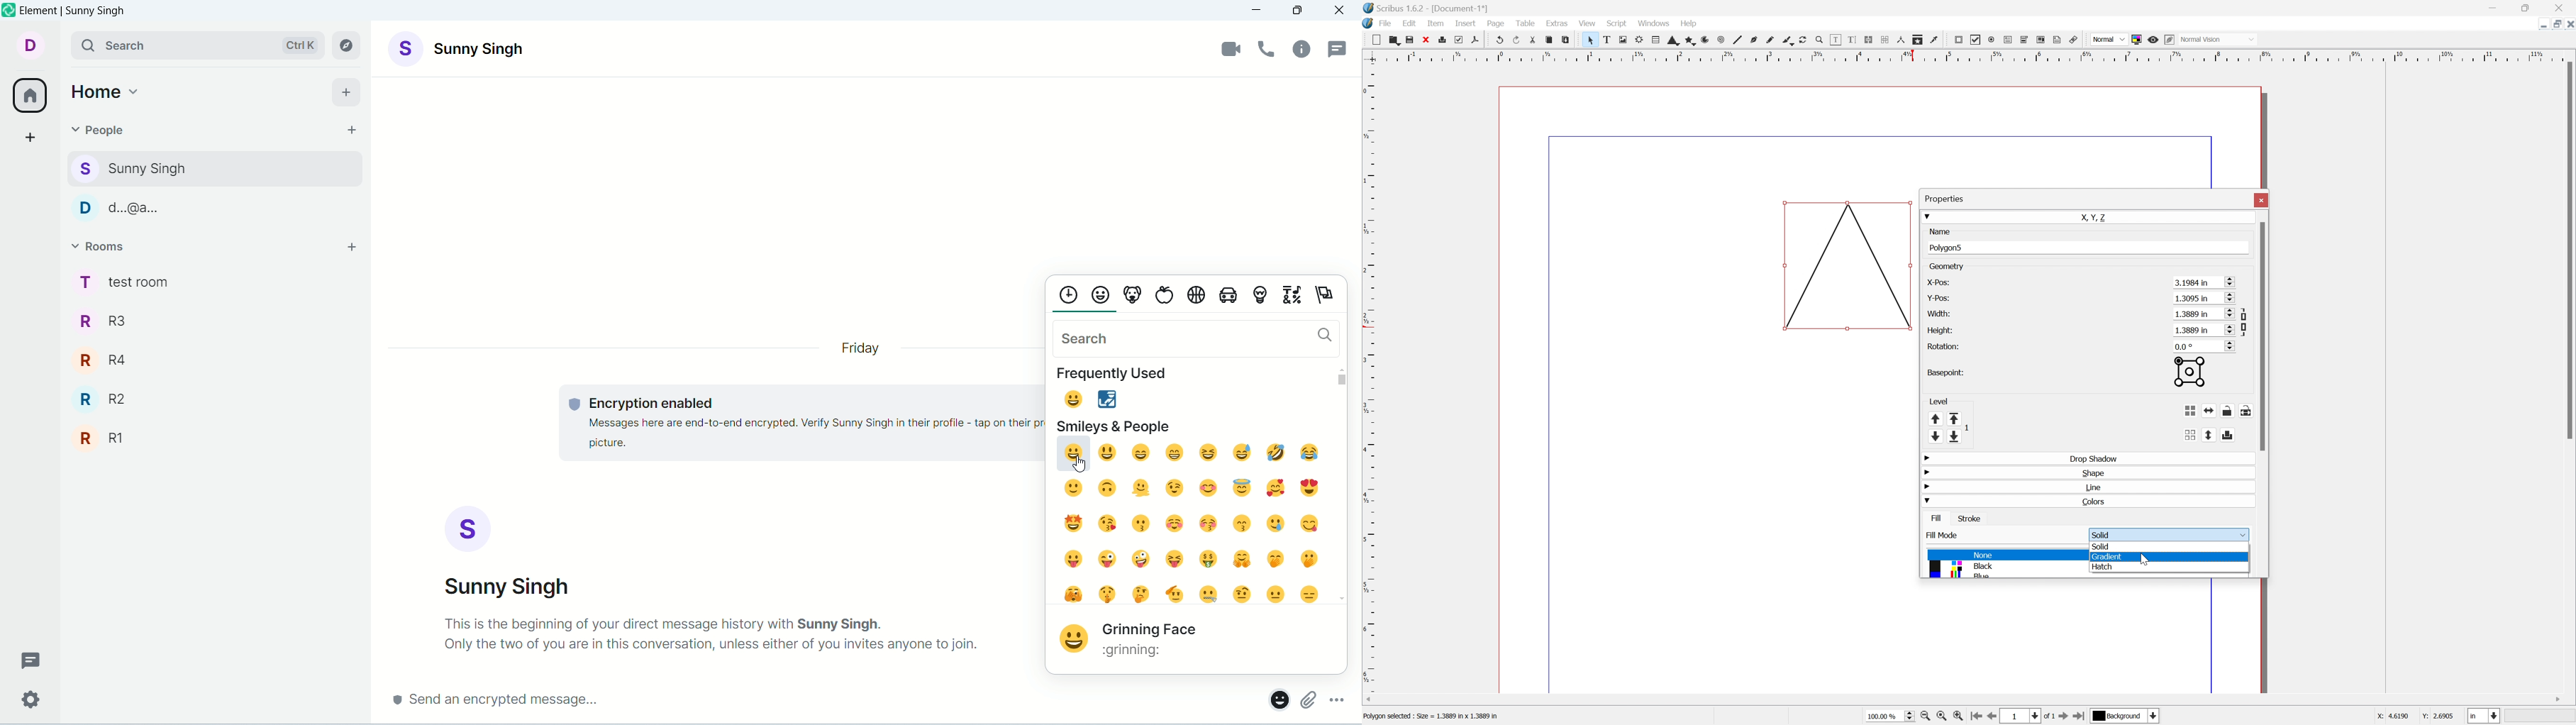  Describe the element at coordinates (1258, 11) in the screenshot. I see `minimize` at that location.